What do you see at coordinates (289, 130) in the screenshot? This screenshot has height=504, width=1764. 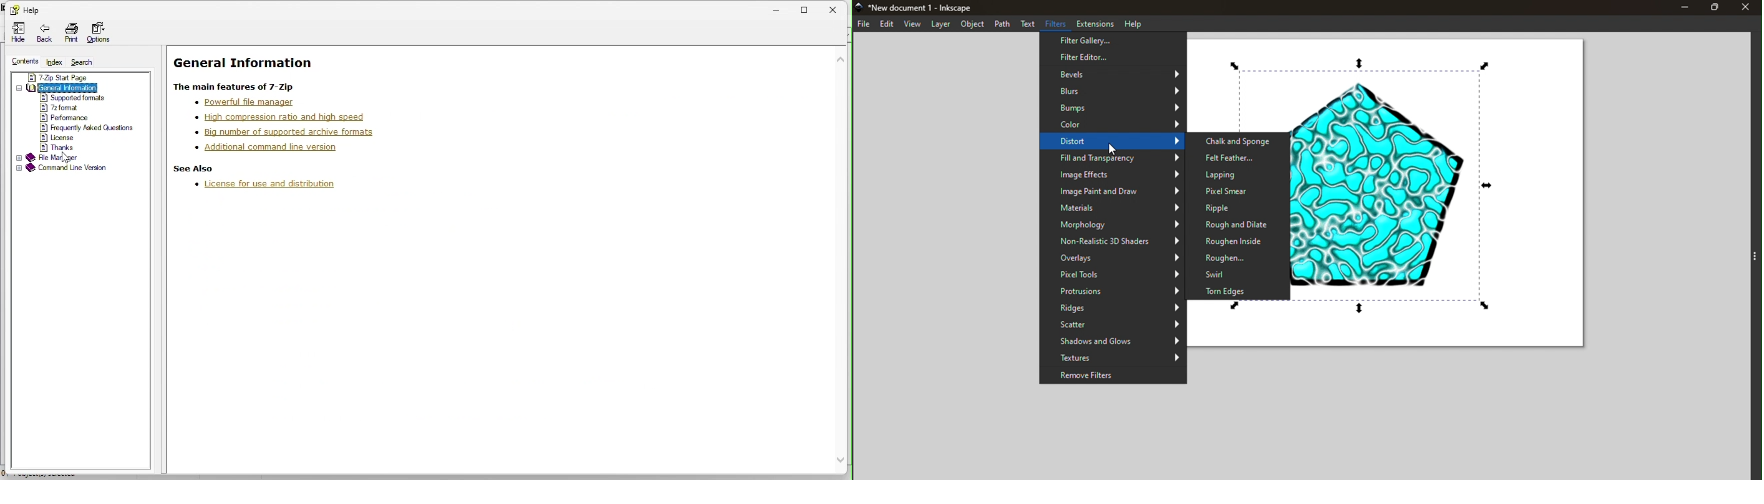 I see `Big number of supported archive formats` at bounding box center [289, 130].